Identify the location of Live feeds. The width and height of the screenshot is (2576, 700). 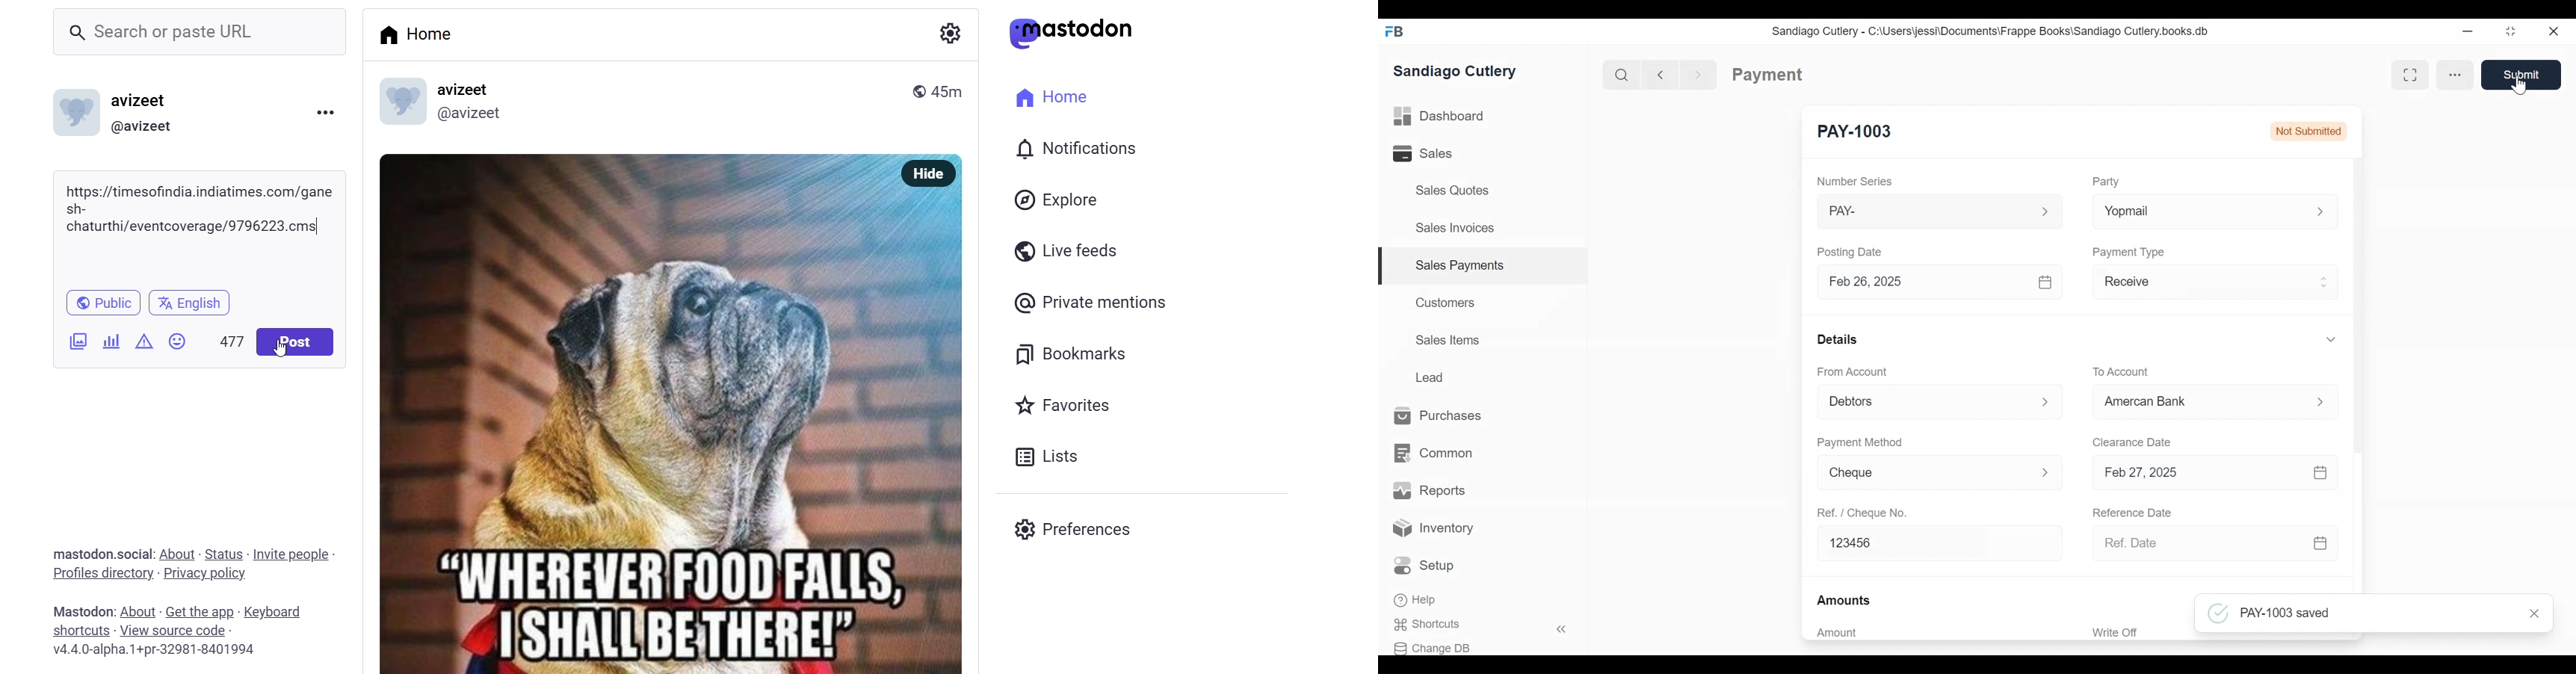
(1098, 252).